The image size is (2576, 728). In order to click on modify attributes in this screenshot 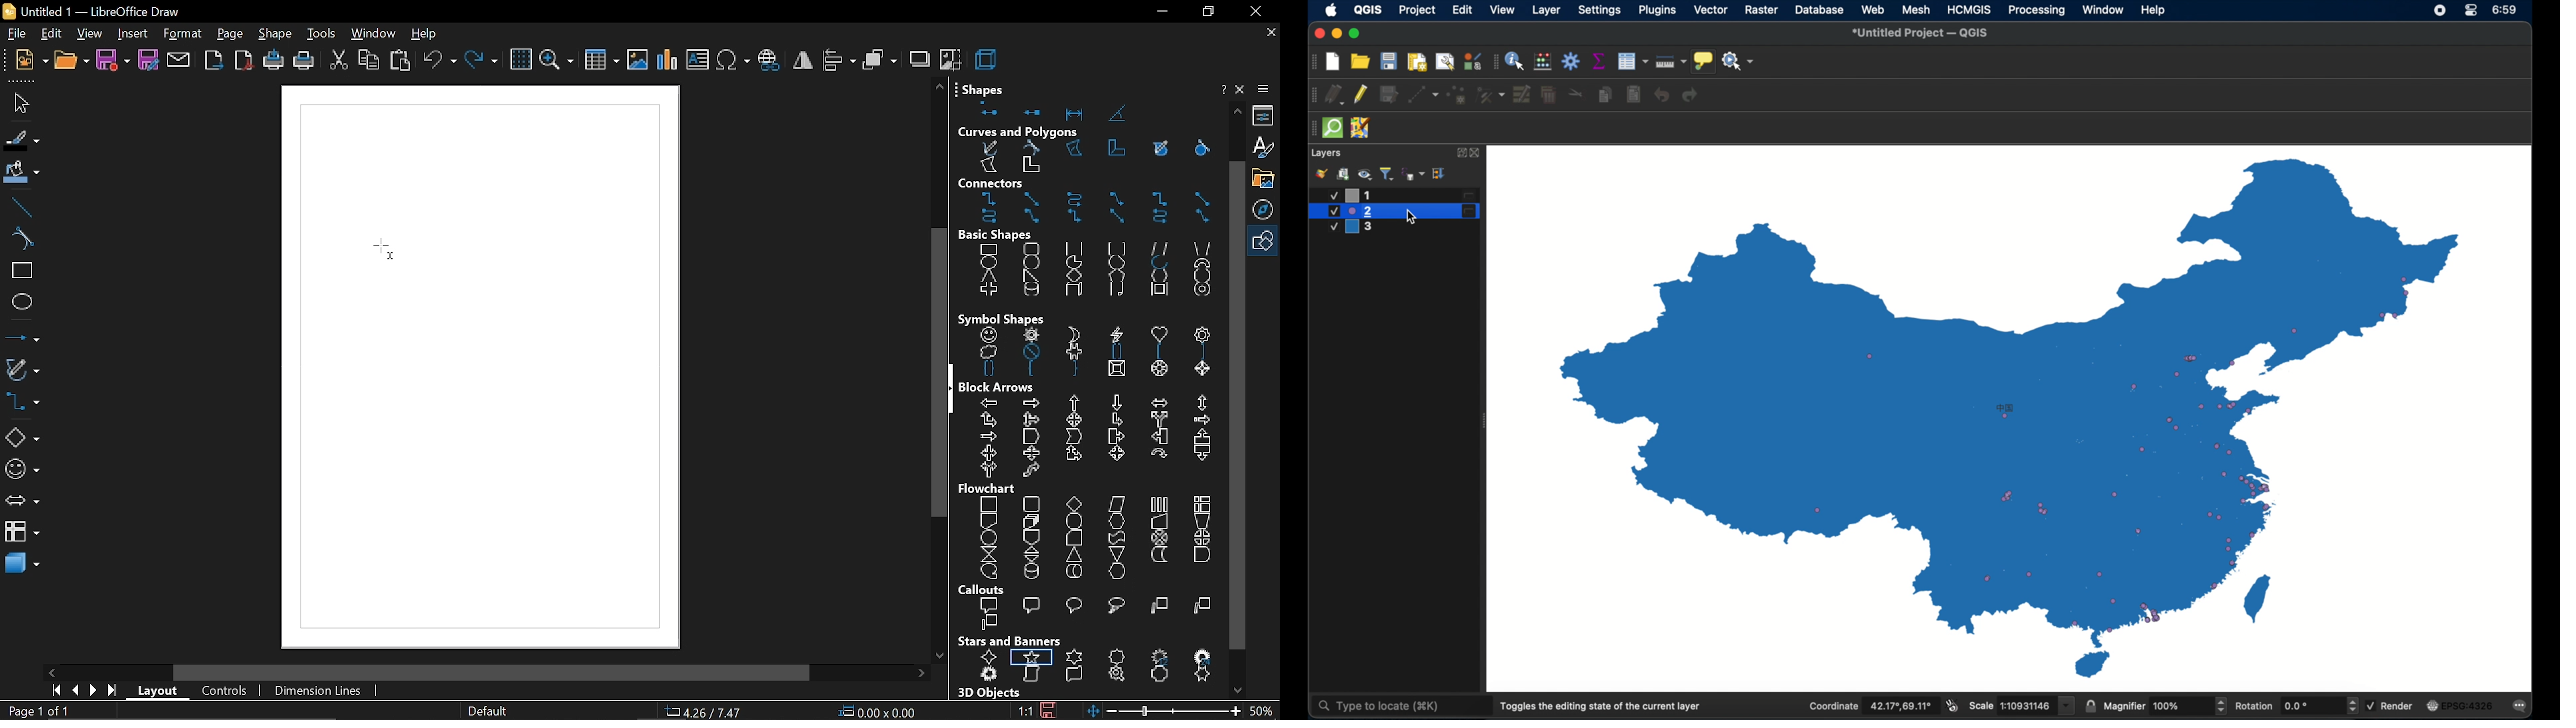, I will do `click(1522, 94)`.